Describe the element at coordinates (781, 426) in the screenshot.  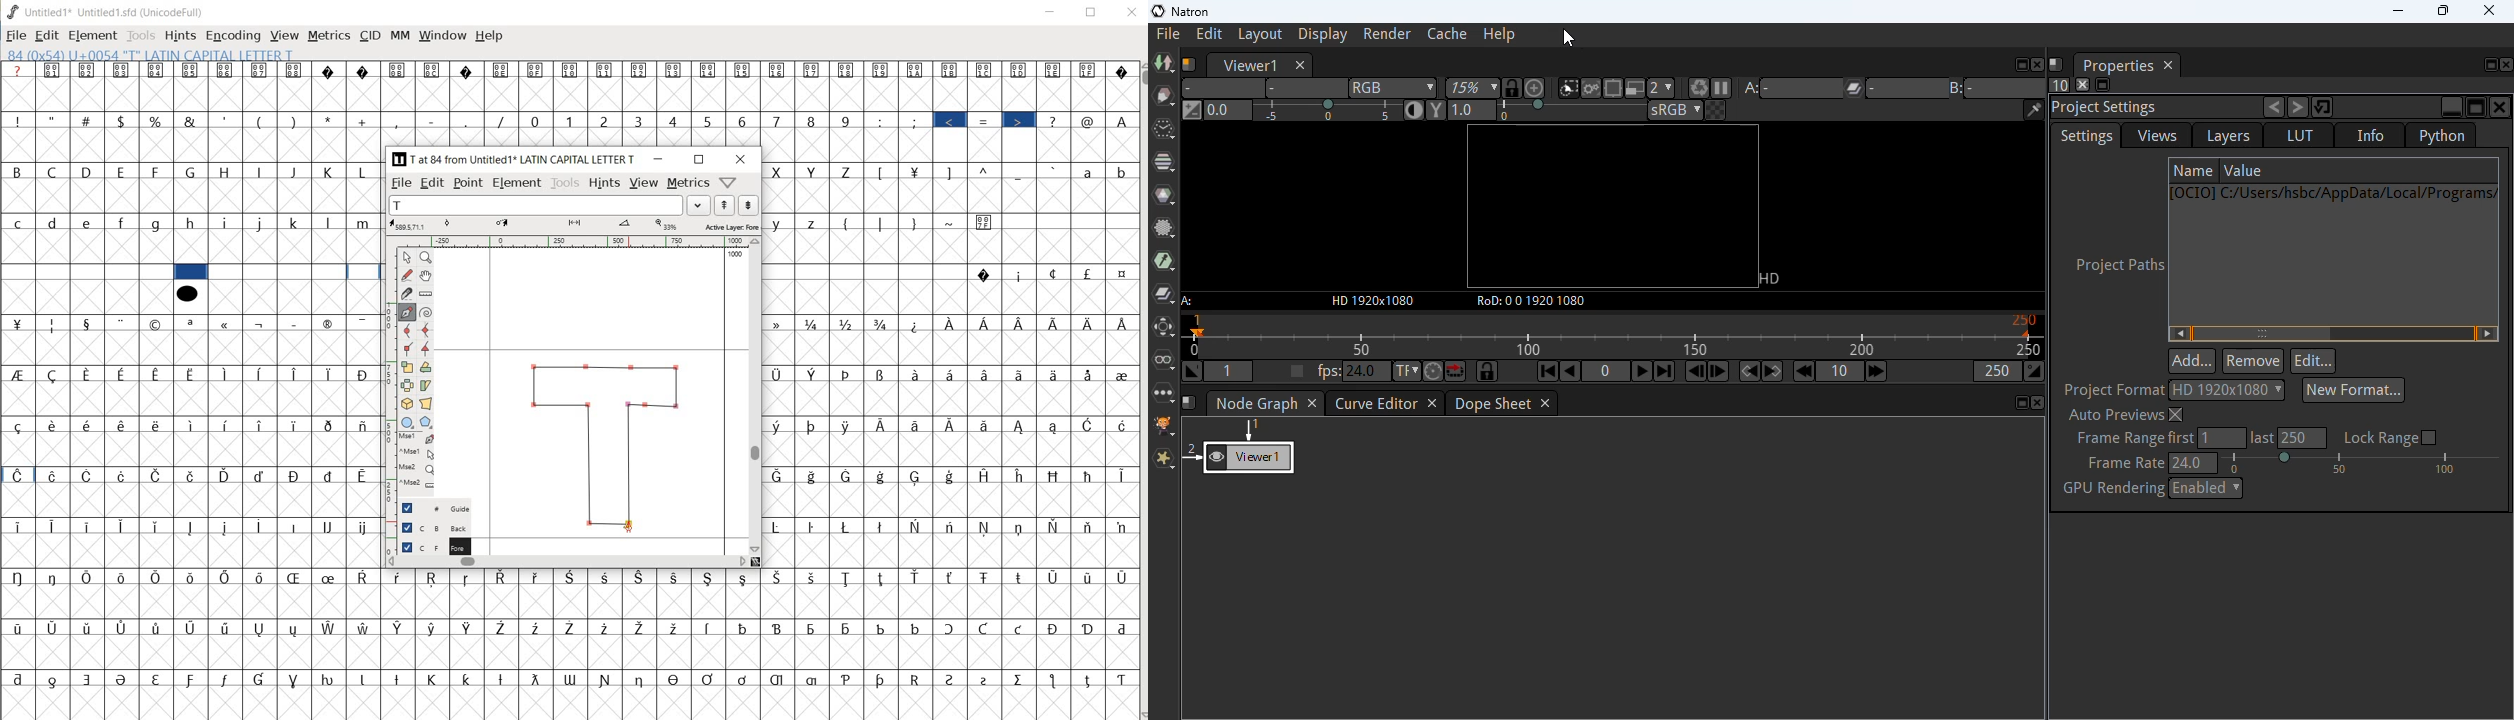
I see `Symbol` at that location.